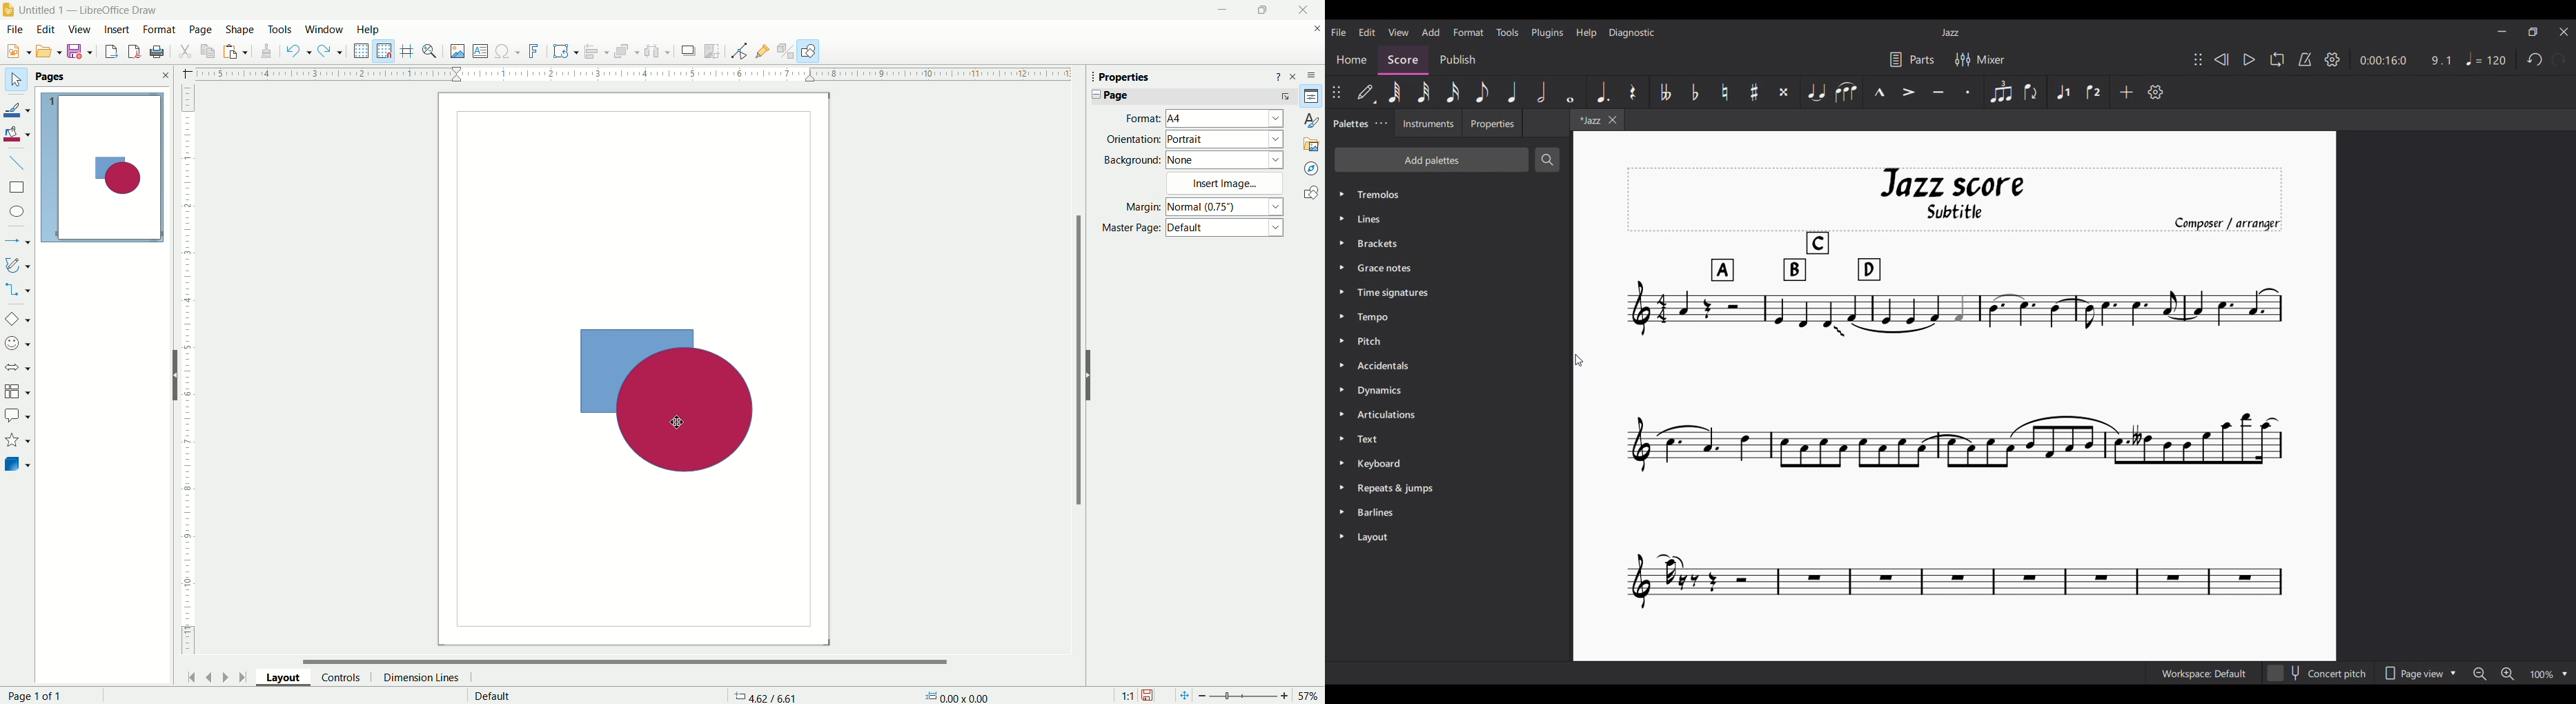 The image size is (2576, 728). What do you see at coordinates (19, 238) in the screenshot?
I see `lines and arrows` at bounding box center [19, 238].